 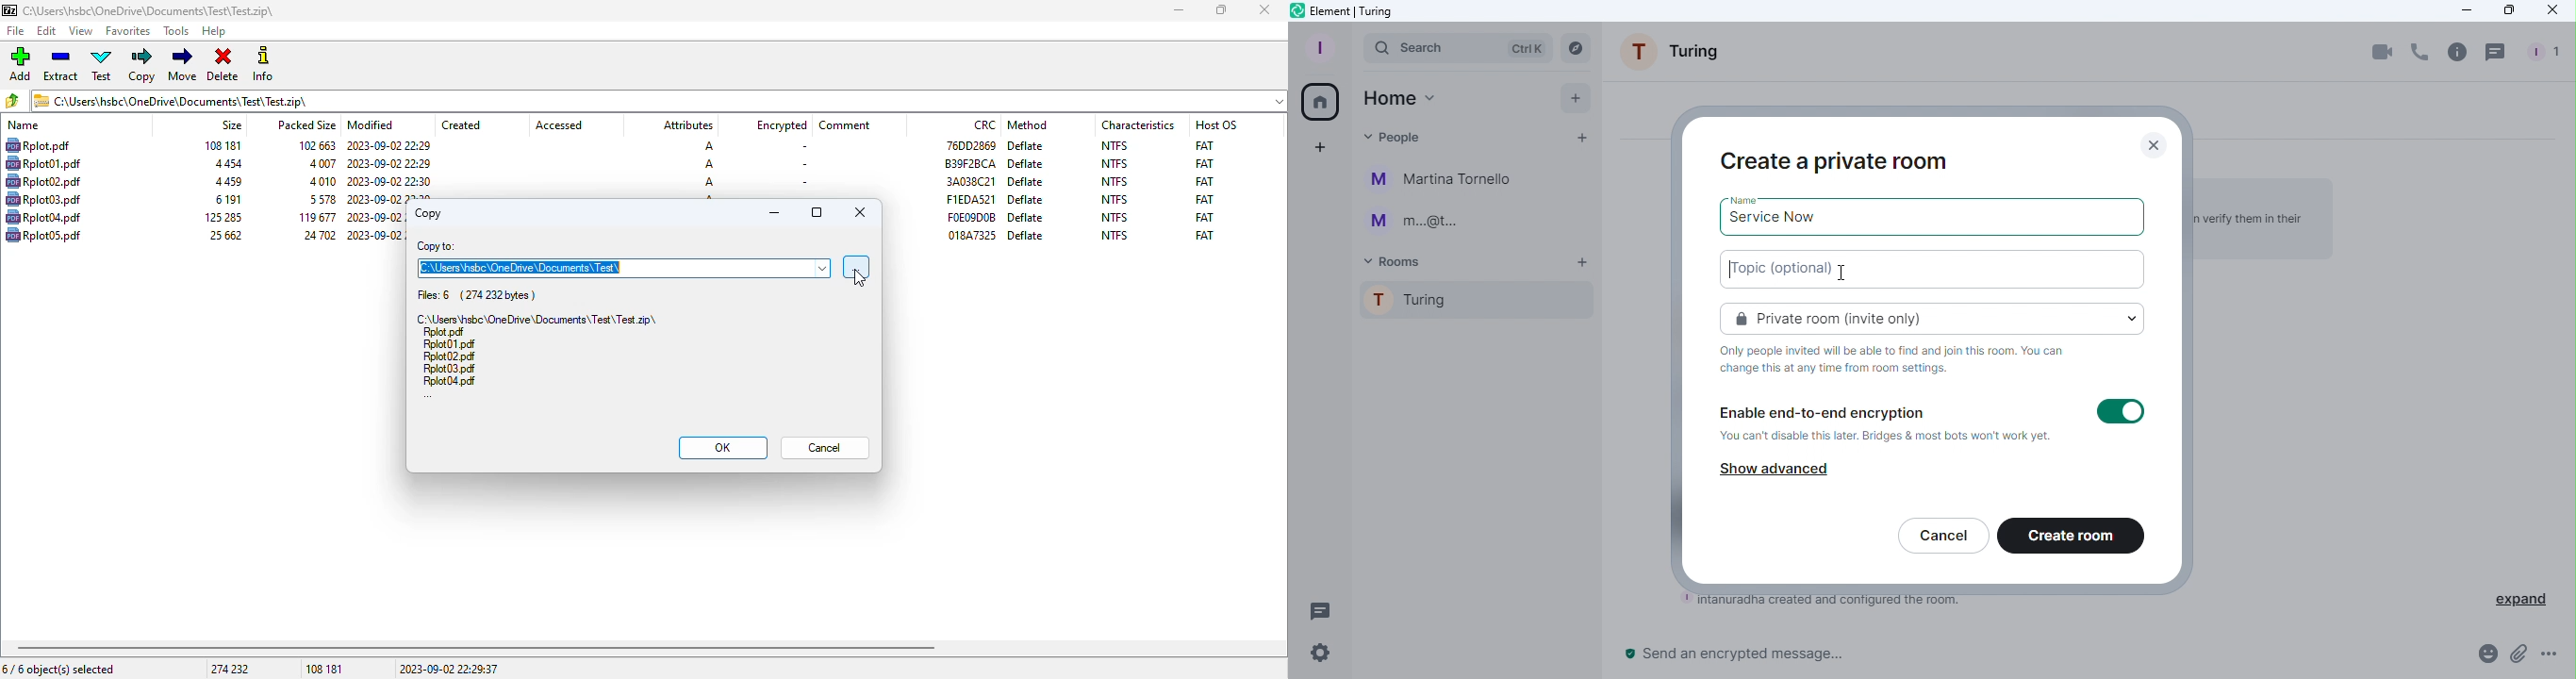 I want to click on 108 181, so click(x=324, y=670).